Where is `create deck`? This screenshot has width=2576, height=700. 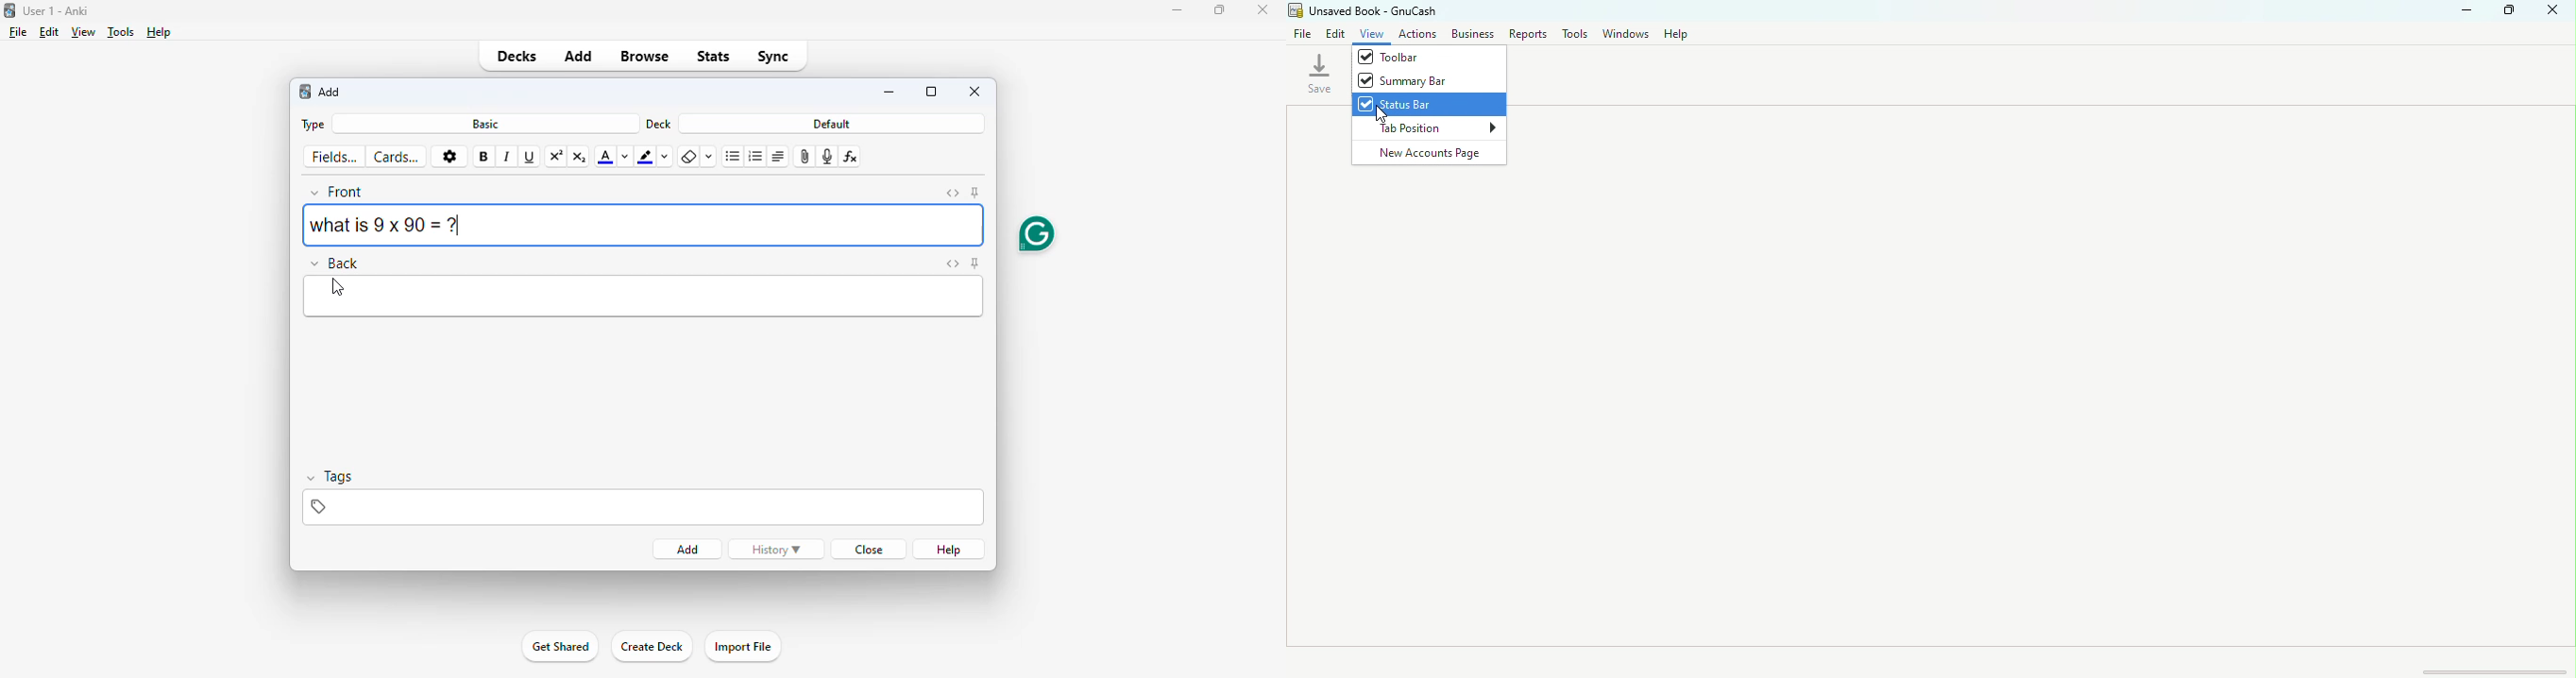 create deck is located at coordinates (652, 647).